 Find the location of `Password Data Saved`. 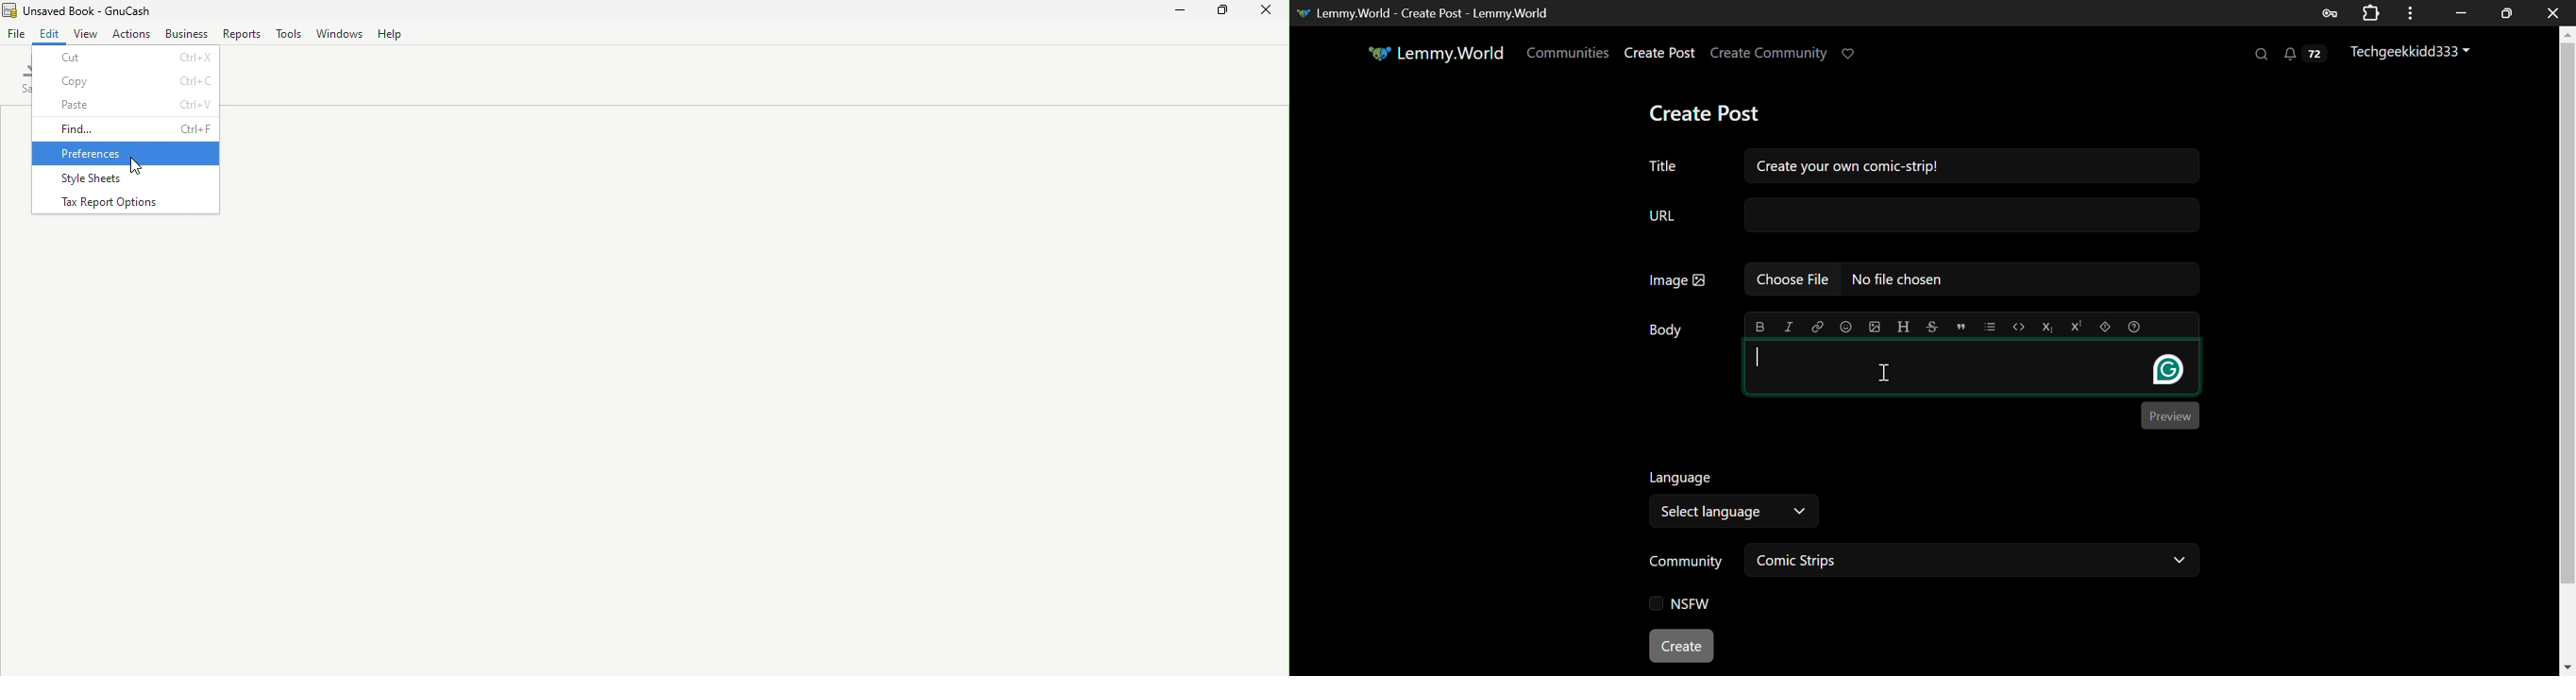

Password Data Saved is located at coordinates (2331, 12).